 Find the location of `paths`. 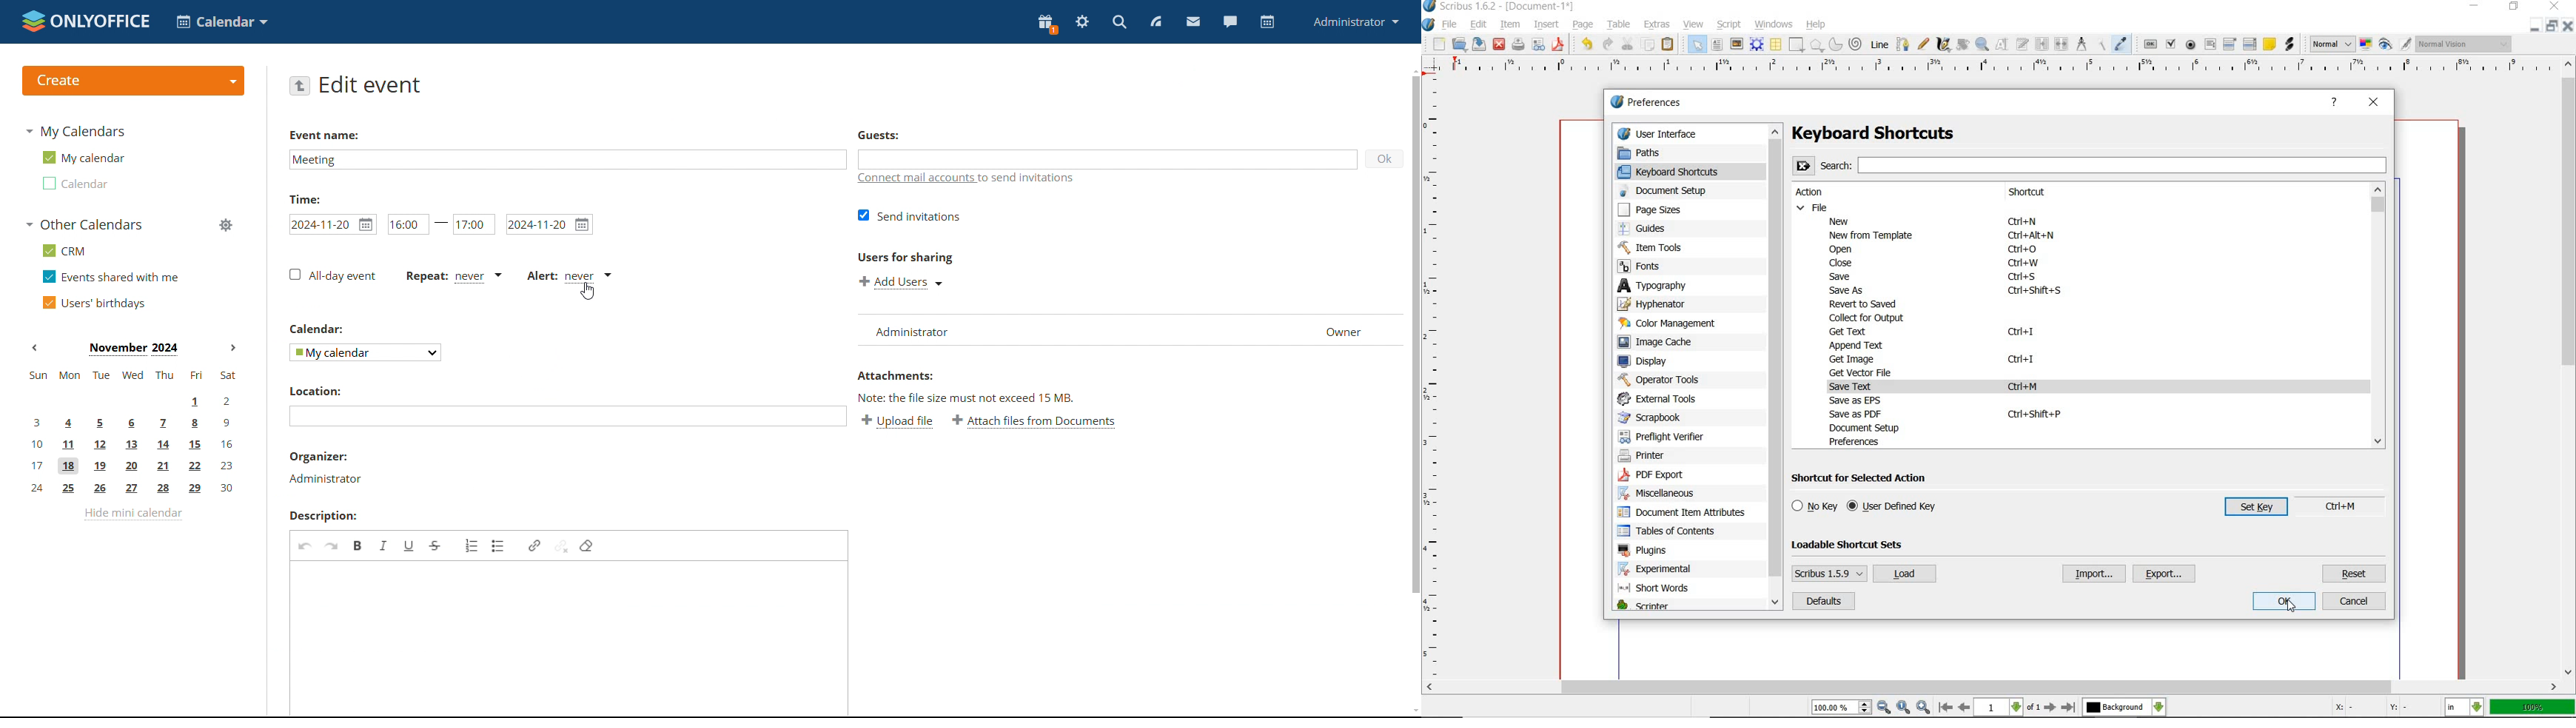

paths is located at coordinates (1655, 152).